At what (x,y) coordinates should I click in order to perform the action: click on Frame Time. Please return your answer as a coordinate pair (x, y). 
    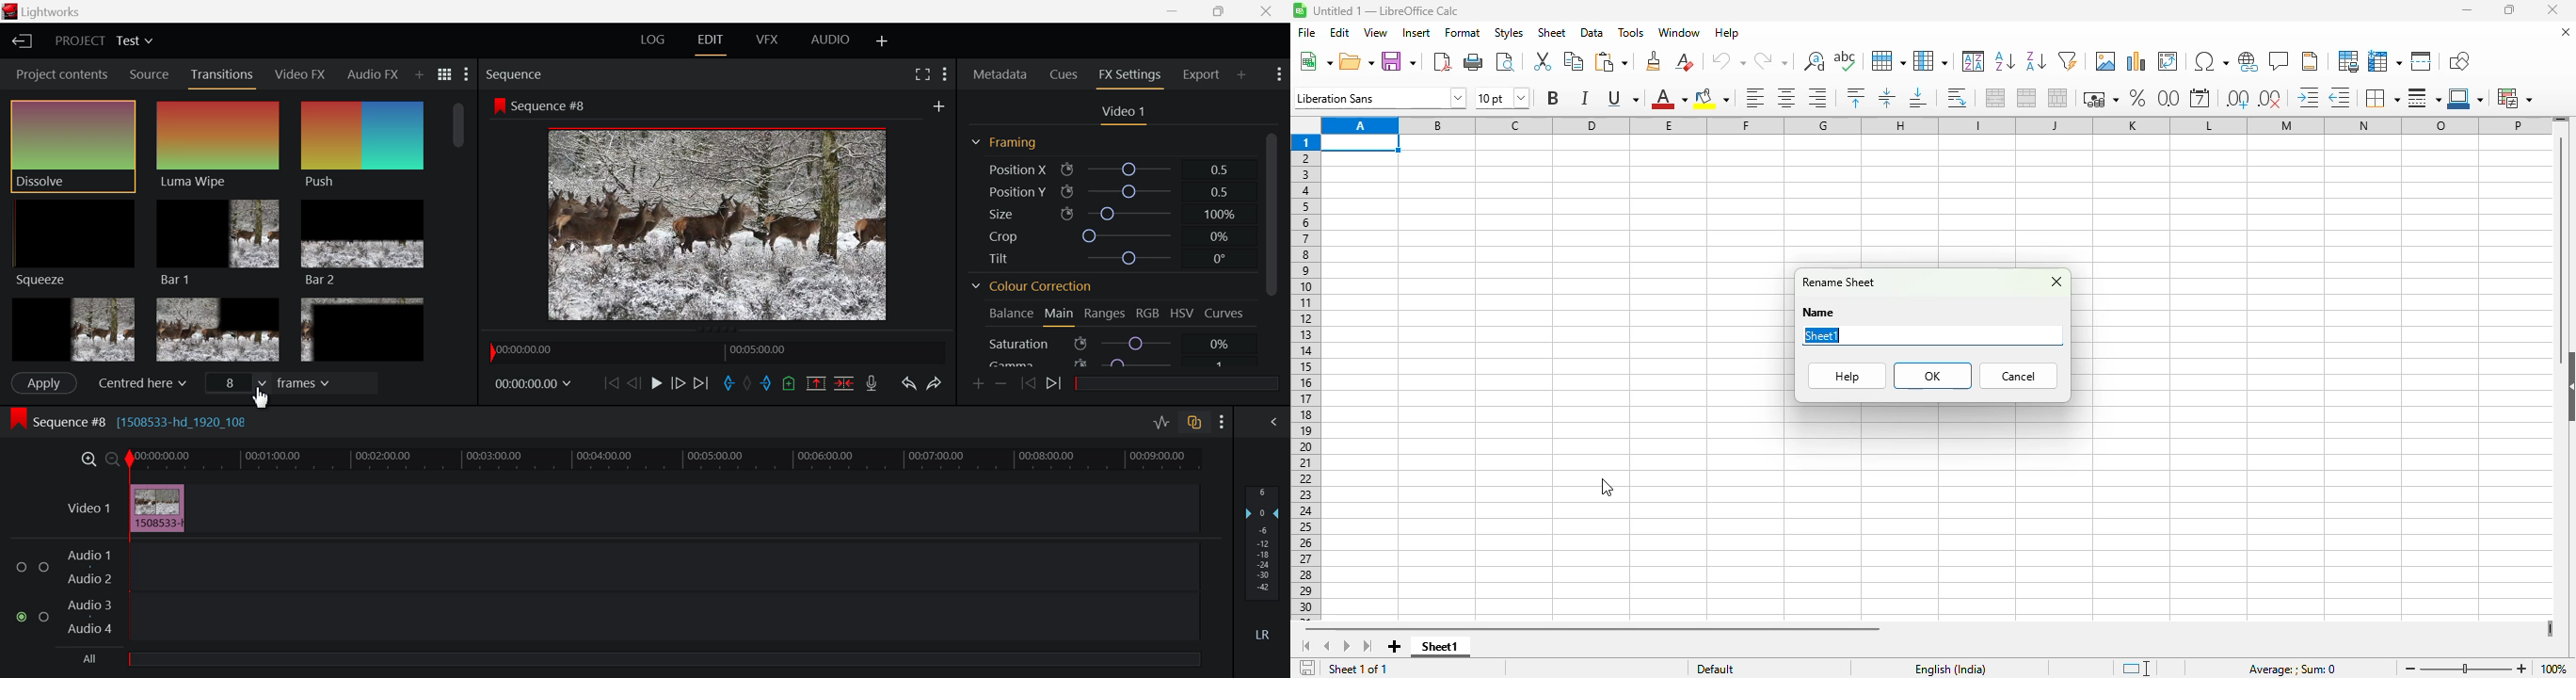
    Looking at the image, I should click on (535, 386).